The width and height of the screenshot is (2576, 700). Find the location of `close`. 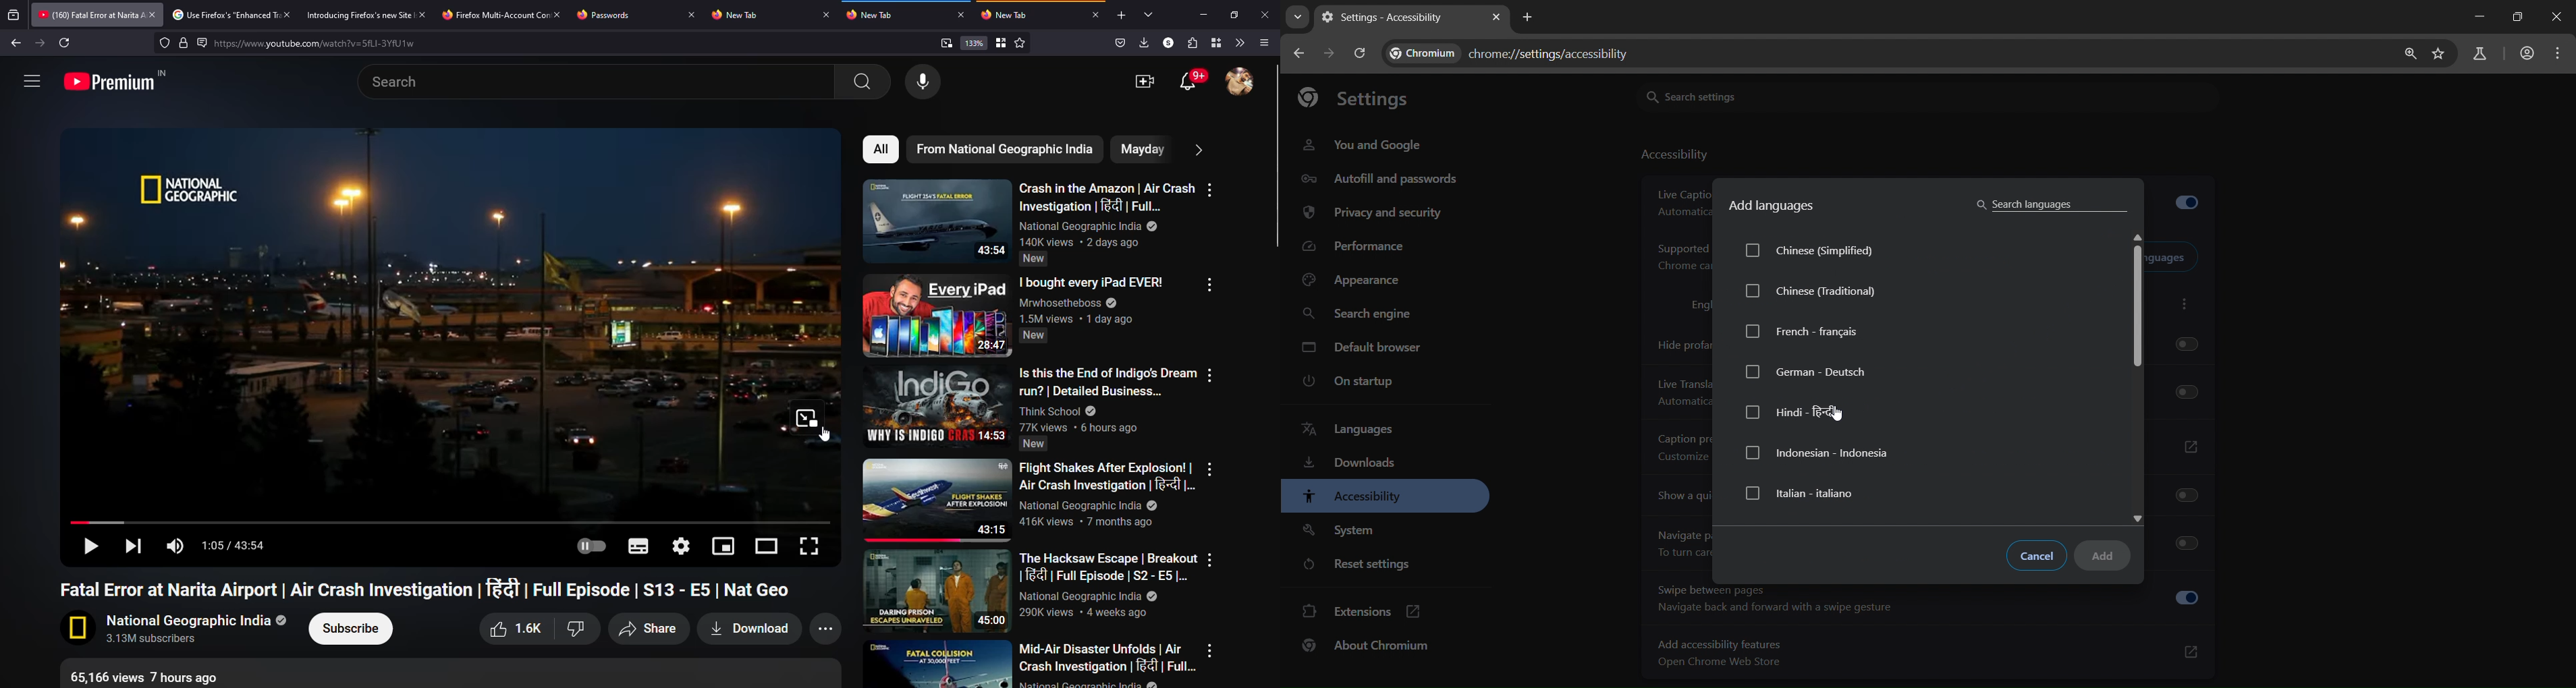

close is located at coordinates (559, 12).